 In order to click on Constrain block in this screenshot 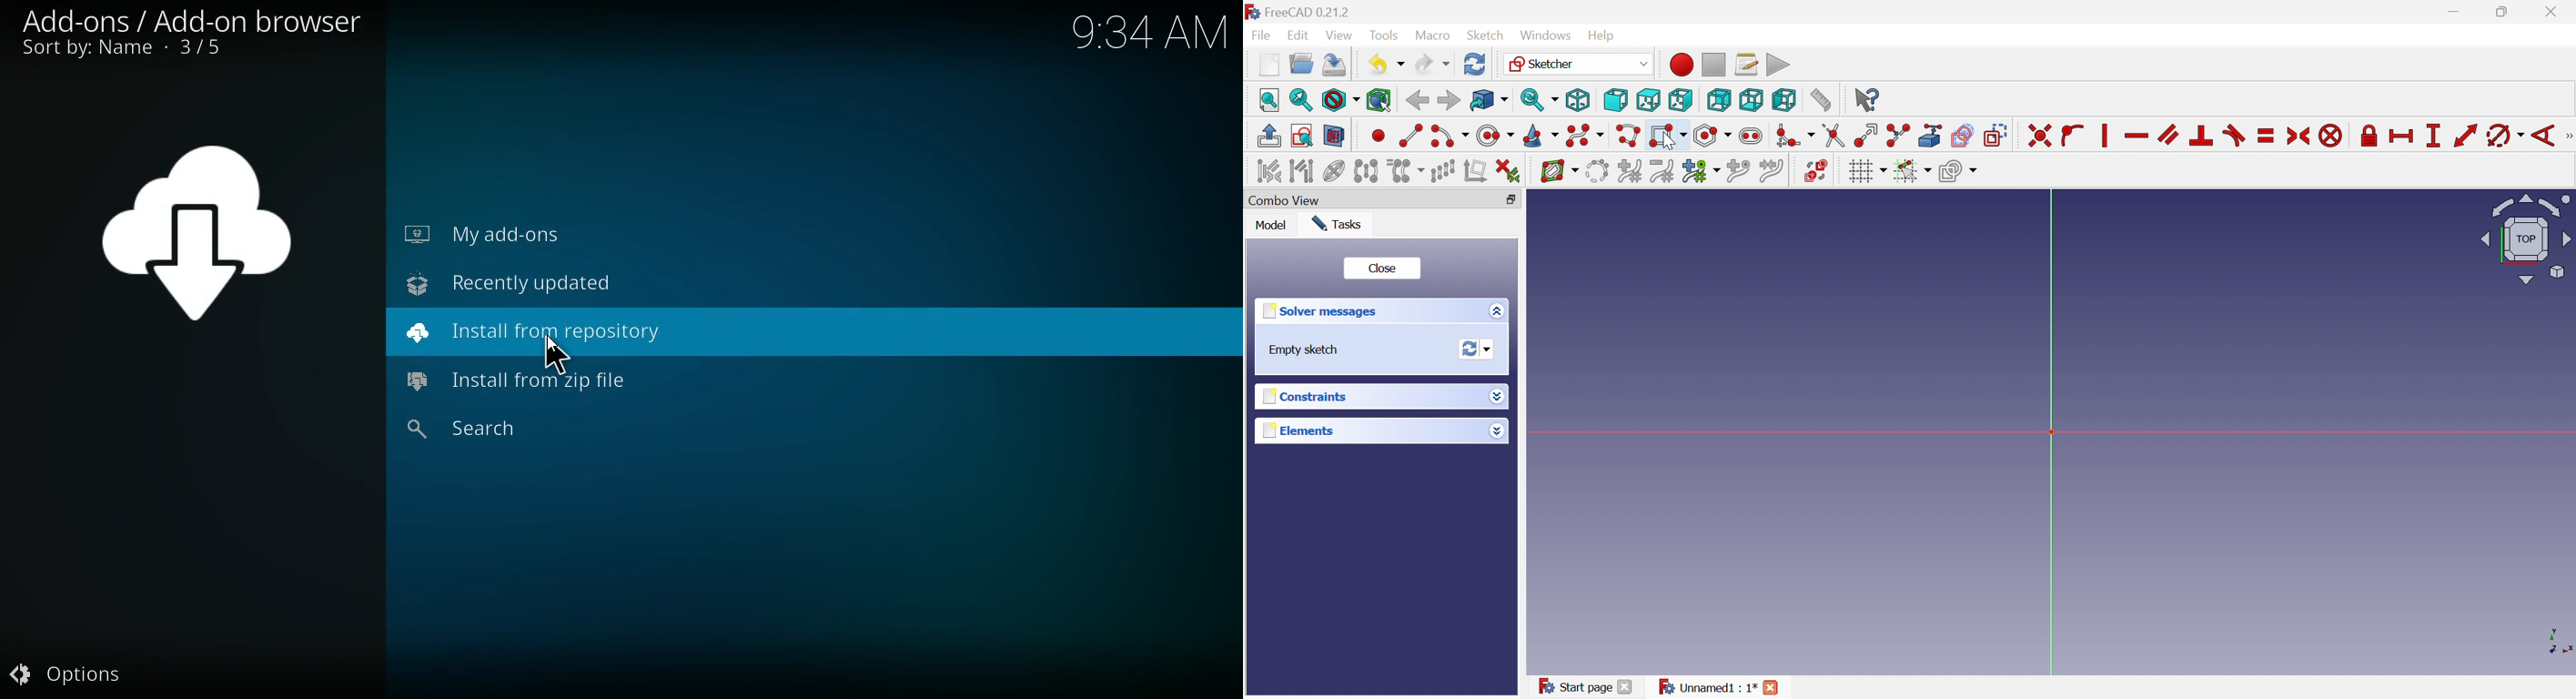, I will do `click(2331, 135)`.